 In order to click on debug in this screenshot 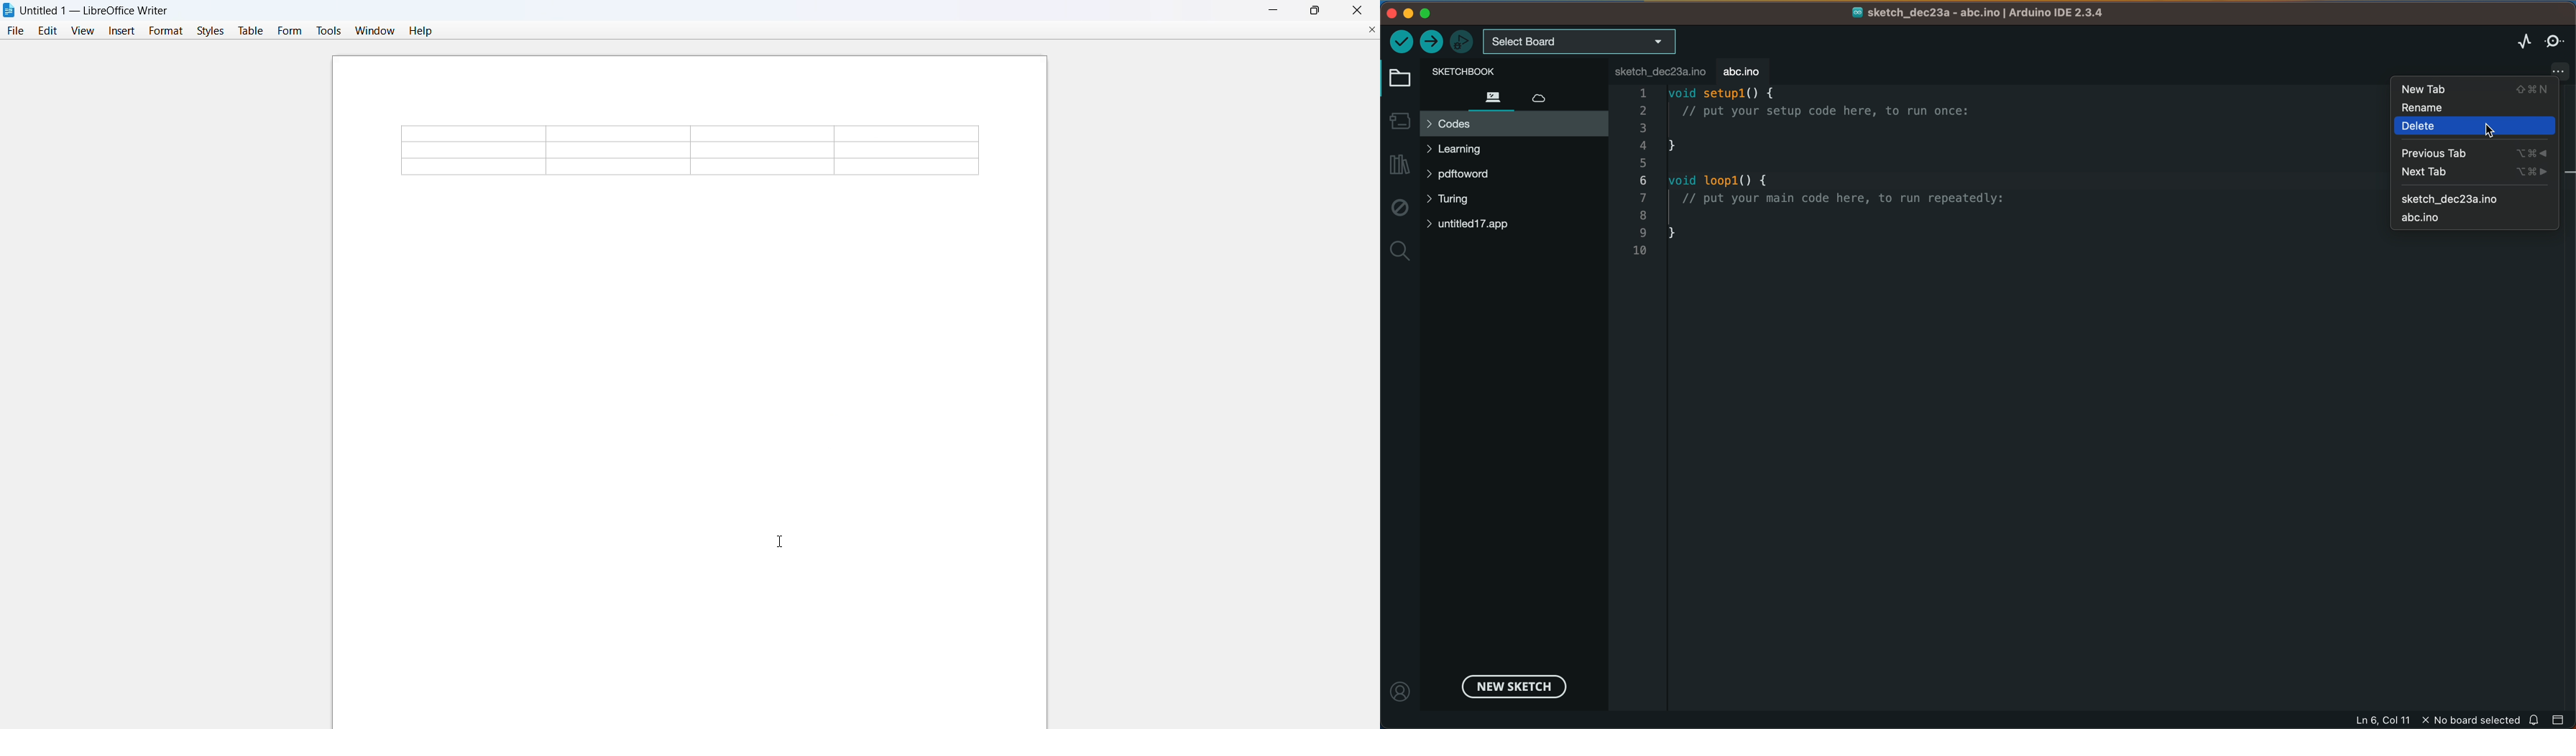, I will do `click(1398, 208)`.